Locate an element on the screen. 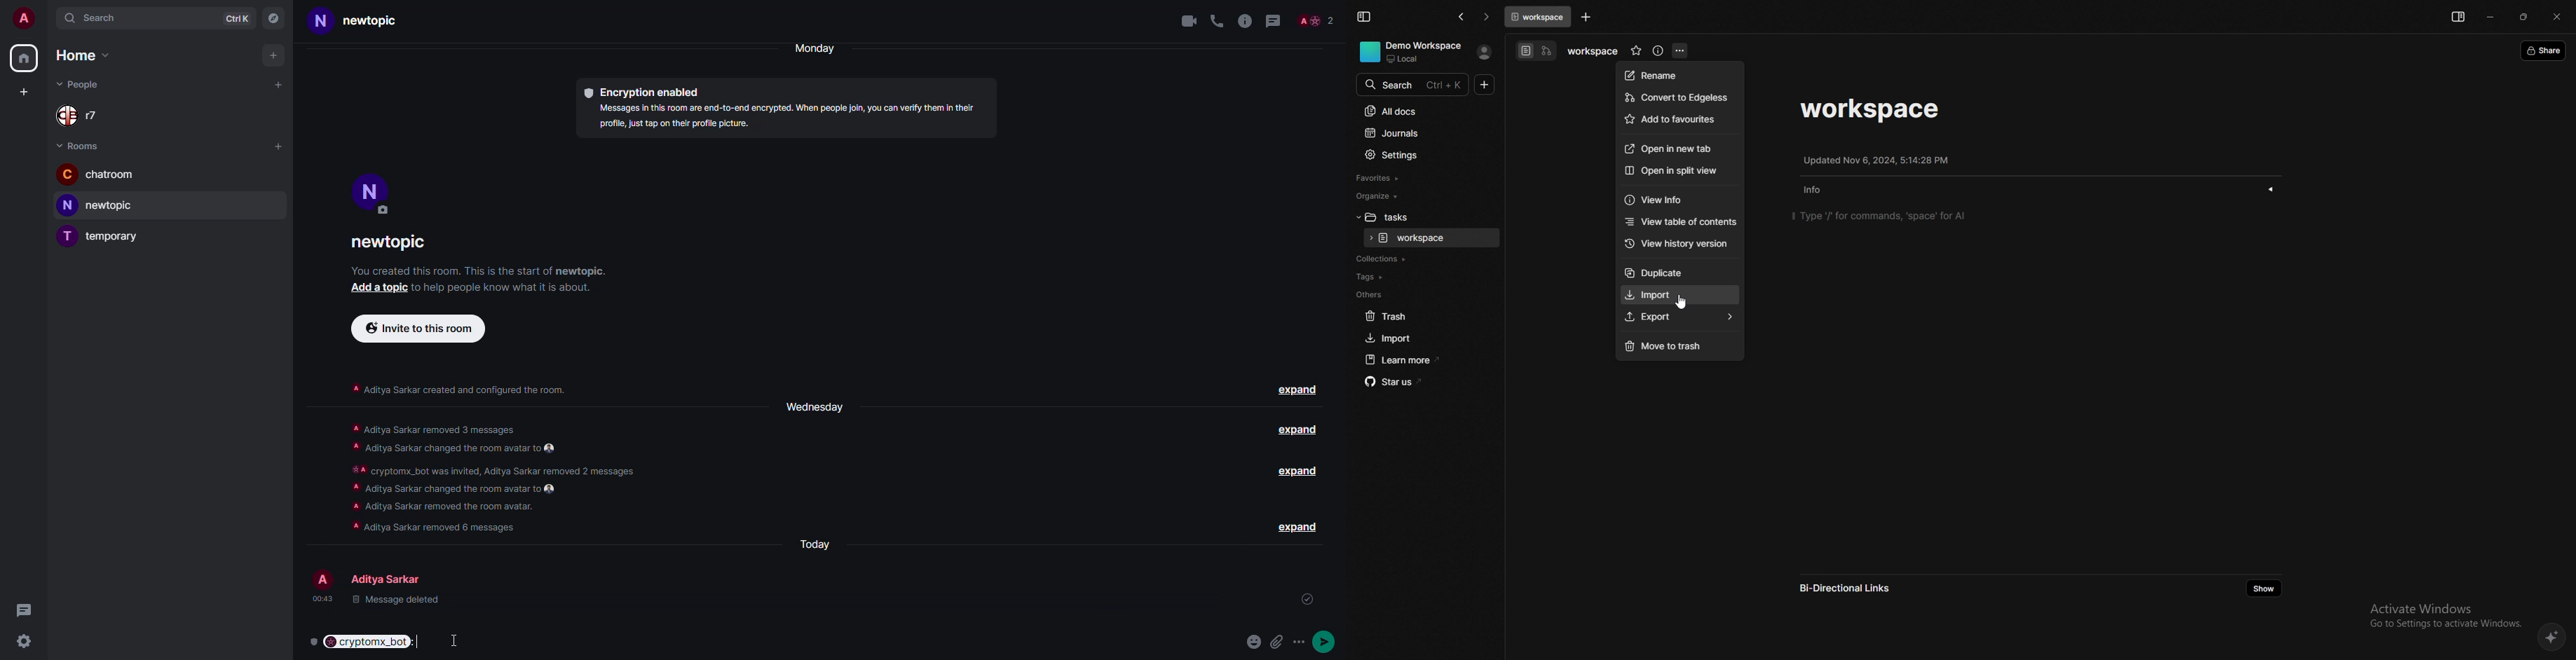  cursor is located at coordinates (1681, 302).